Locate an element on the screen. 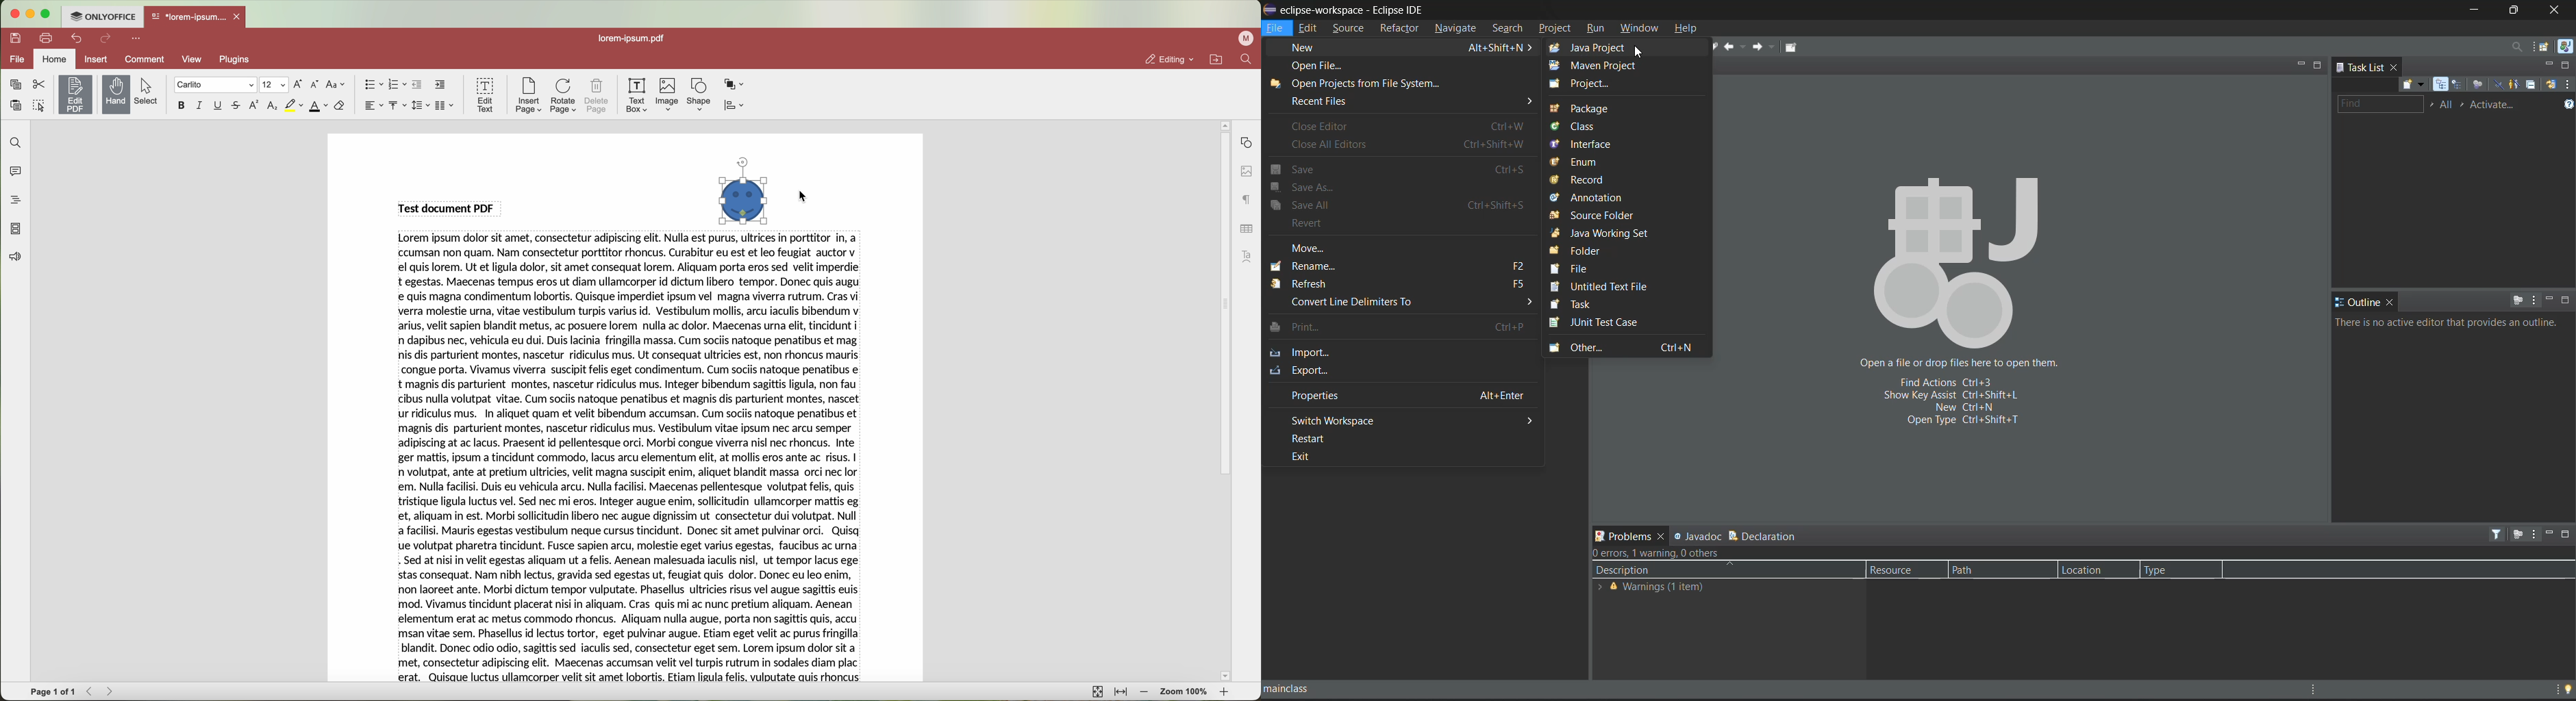 The width and height of the screenshot is (2576, 728). editing is located at coordinates (1170, 60).